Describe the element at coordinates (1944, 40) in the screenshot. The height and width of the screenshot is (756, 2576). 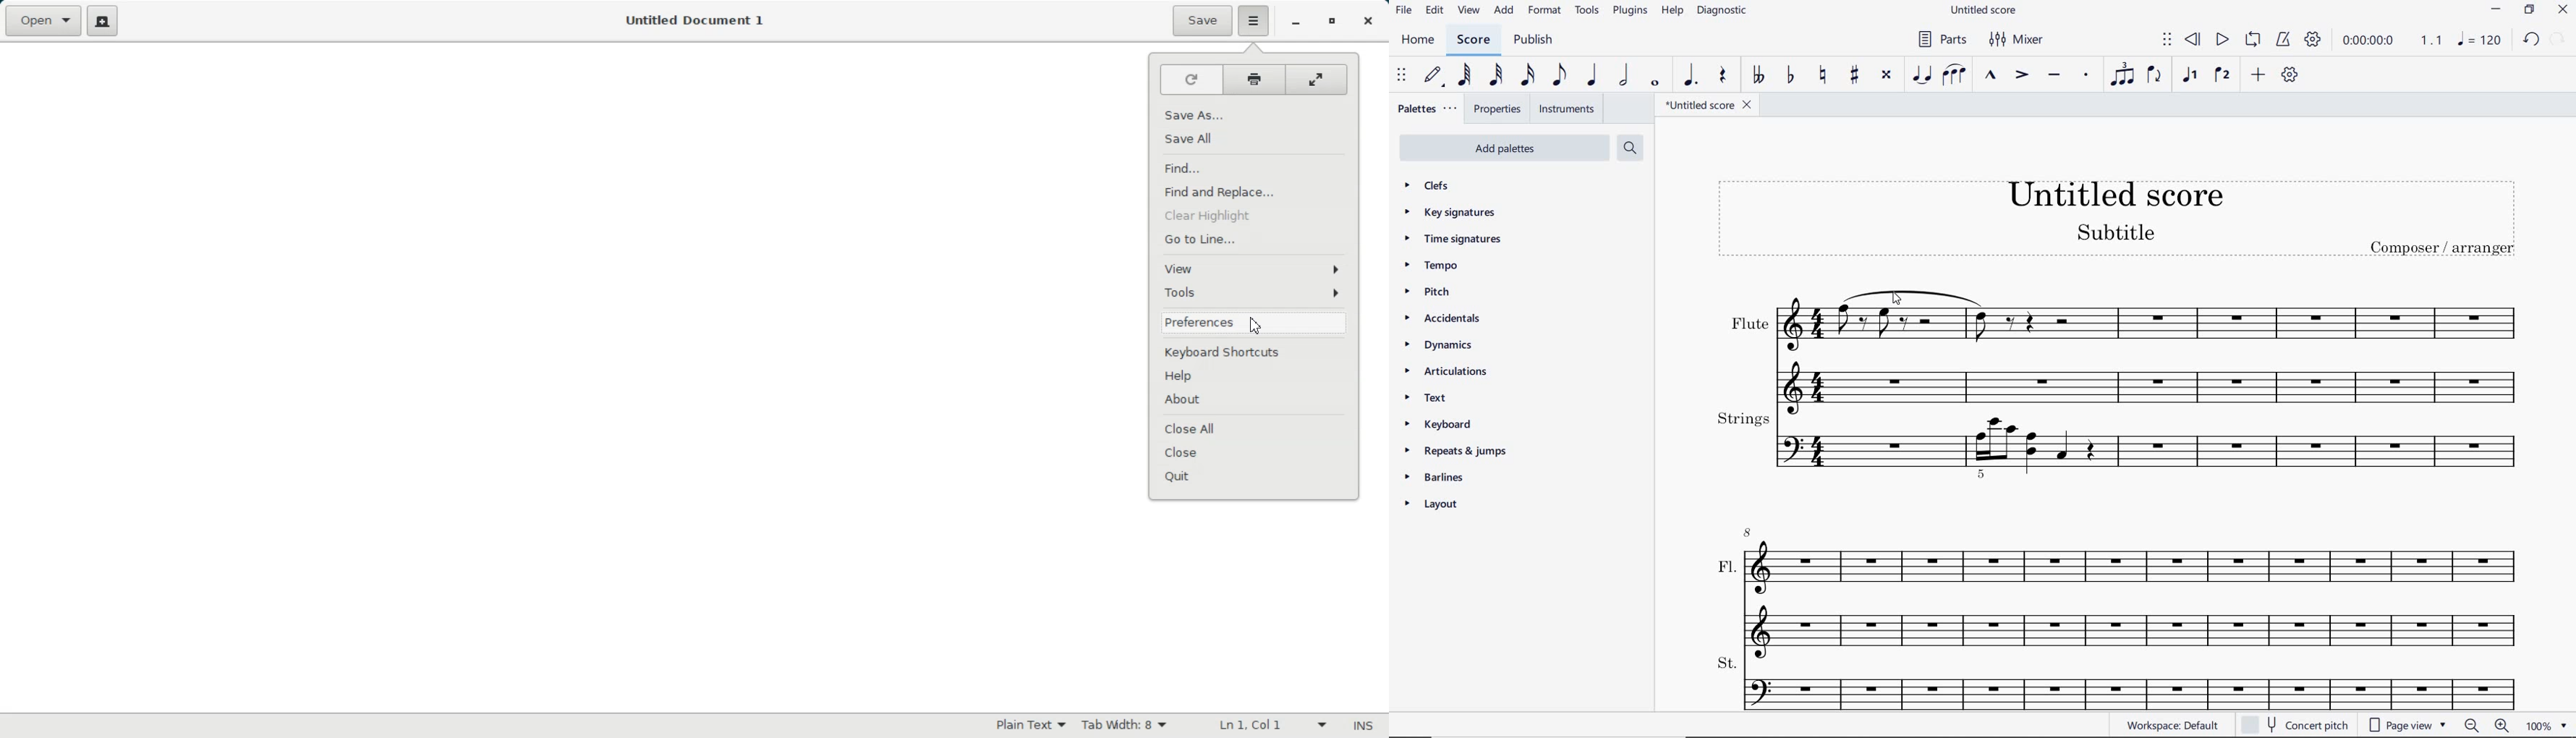
I see `parts` at that location.